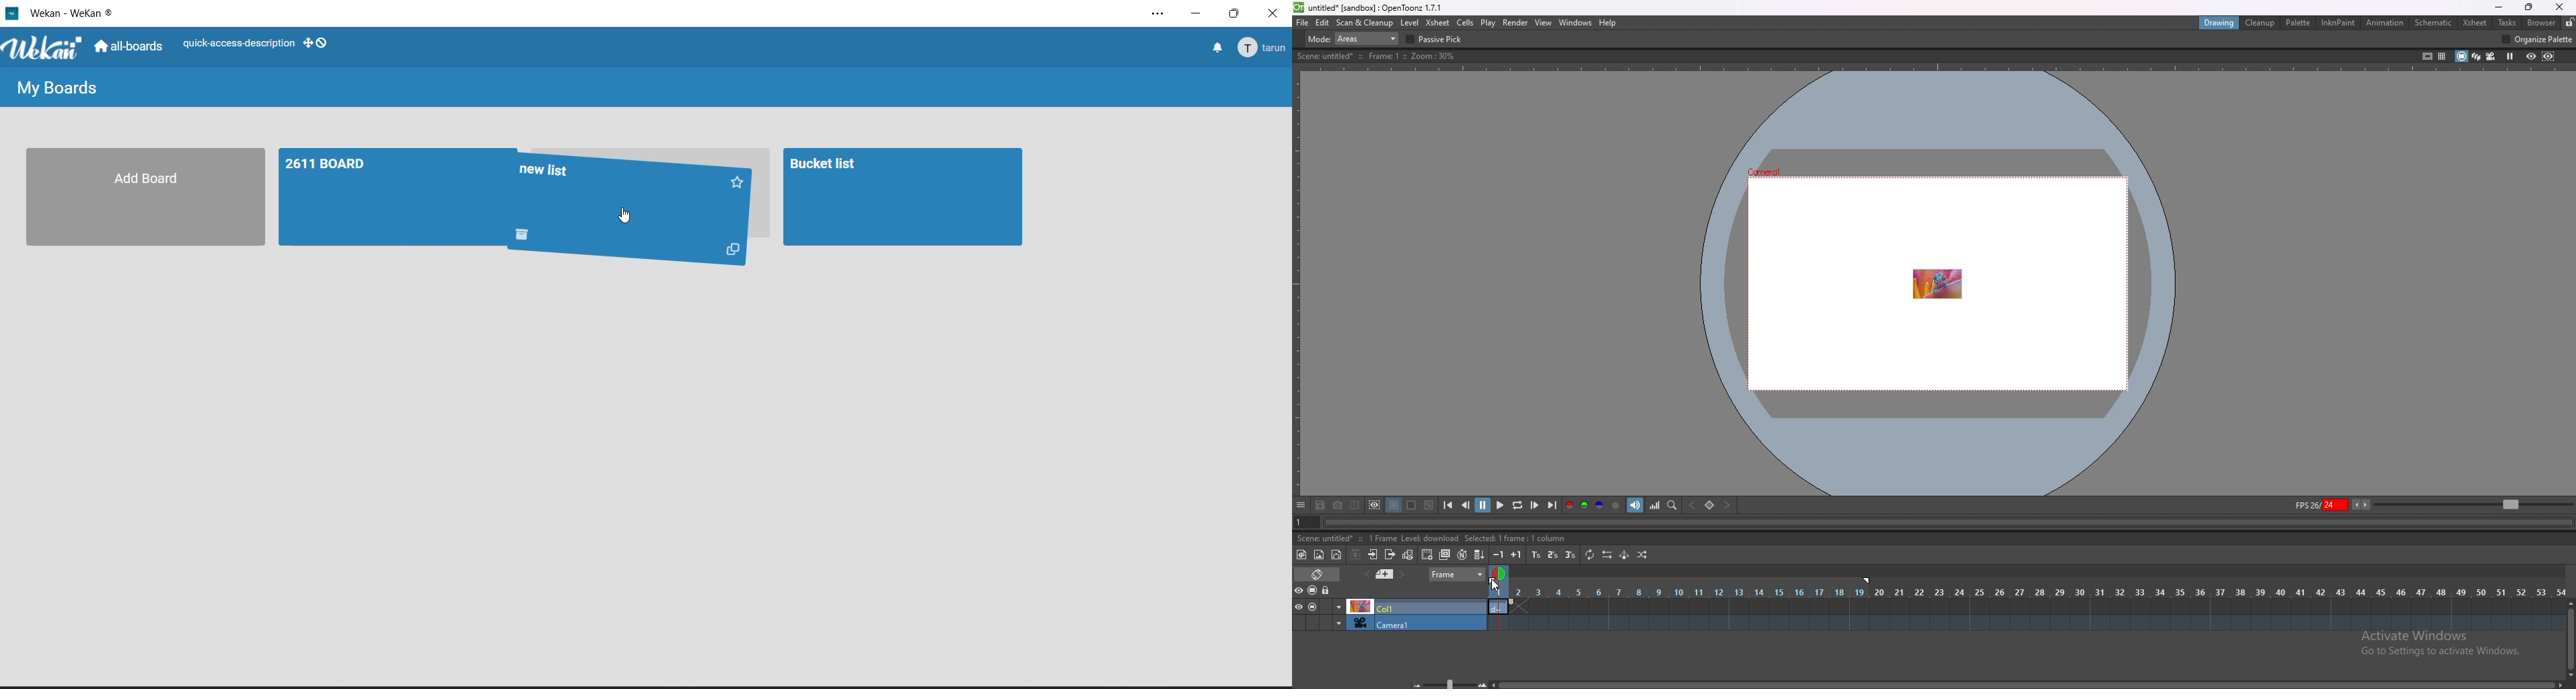  Describe the element at coordinates (1570, 555) in the screenshot. I see `reframe on 3s` at that location.